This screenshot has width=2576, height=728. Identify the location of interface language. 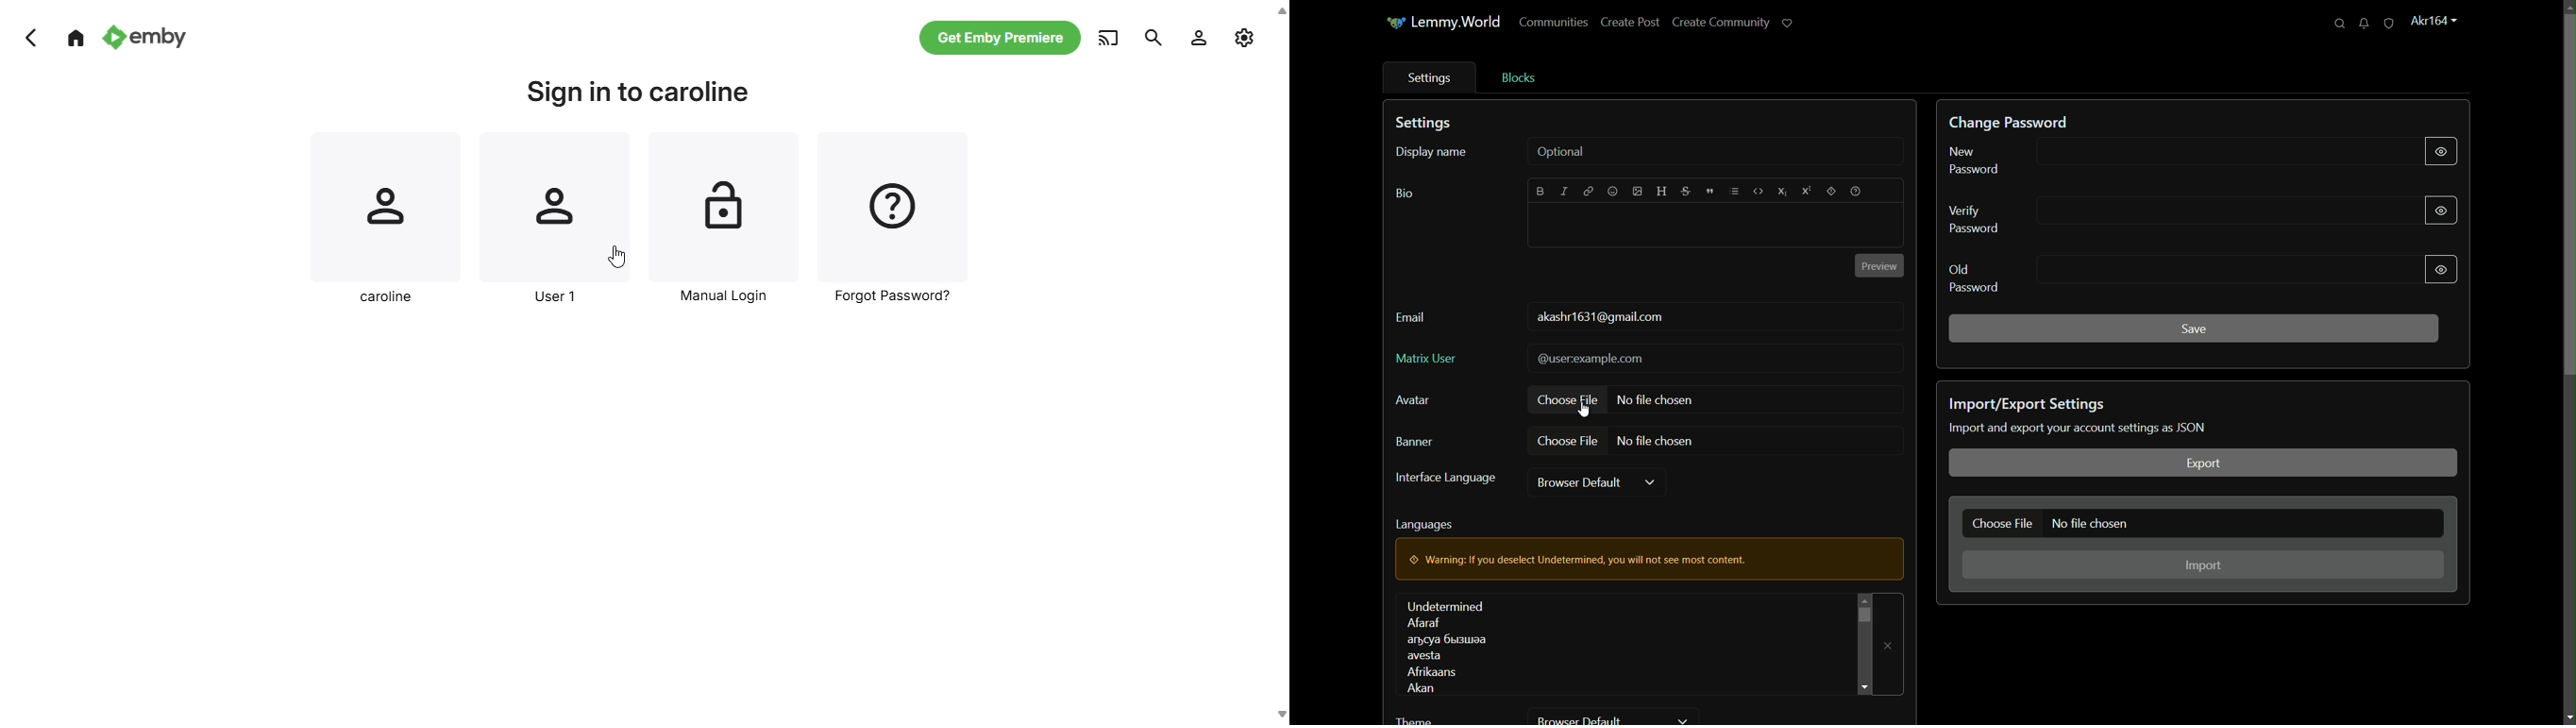
(1446, 478).